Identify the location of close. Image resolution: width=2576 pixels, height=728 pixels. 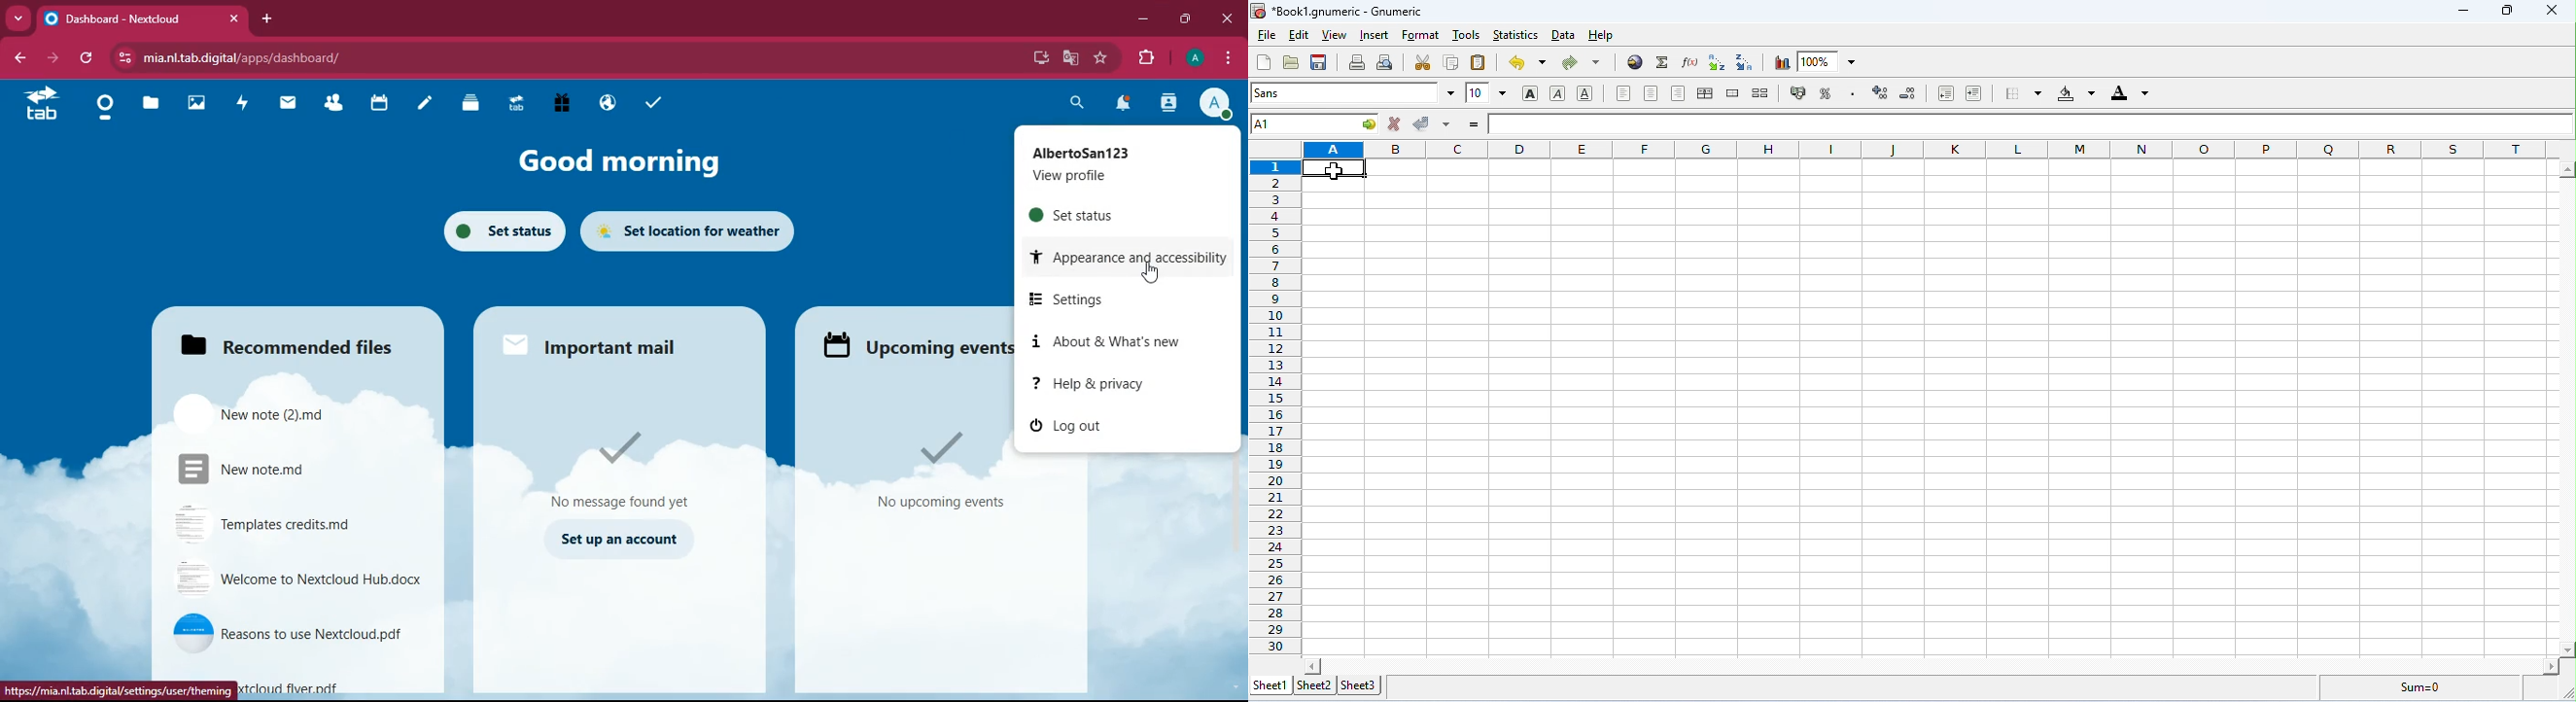
(233, 18).